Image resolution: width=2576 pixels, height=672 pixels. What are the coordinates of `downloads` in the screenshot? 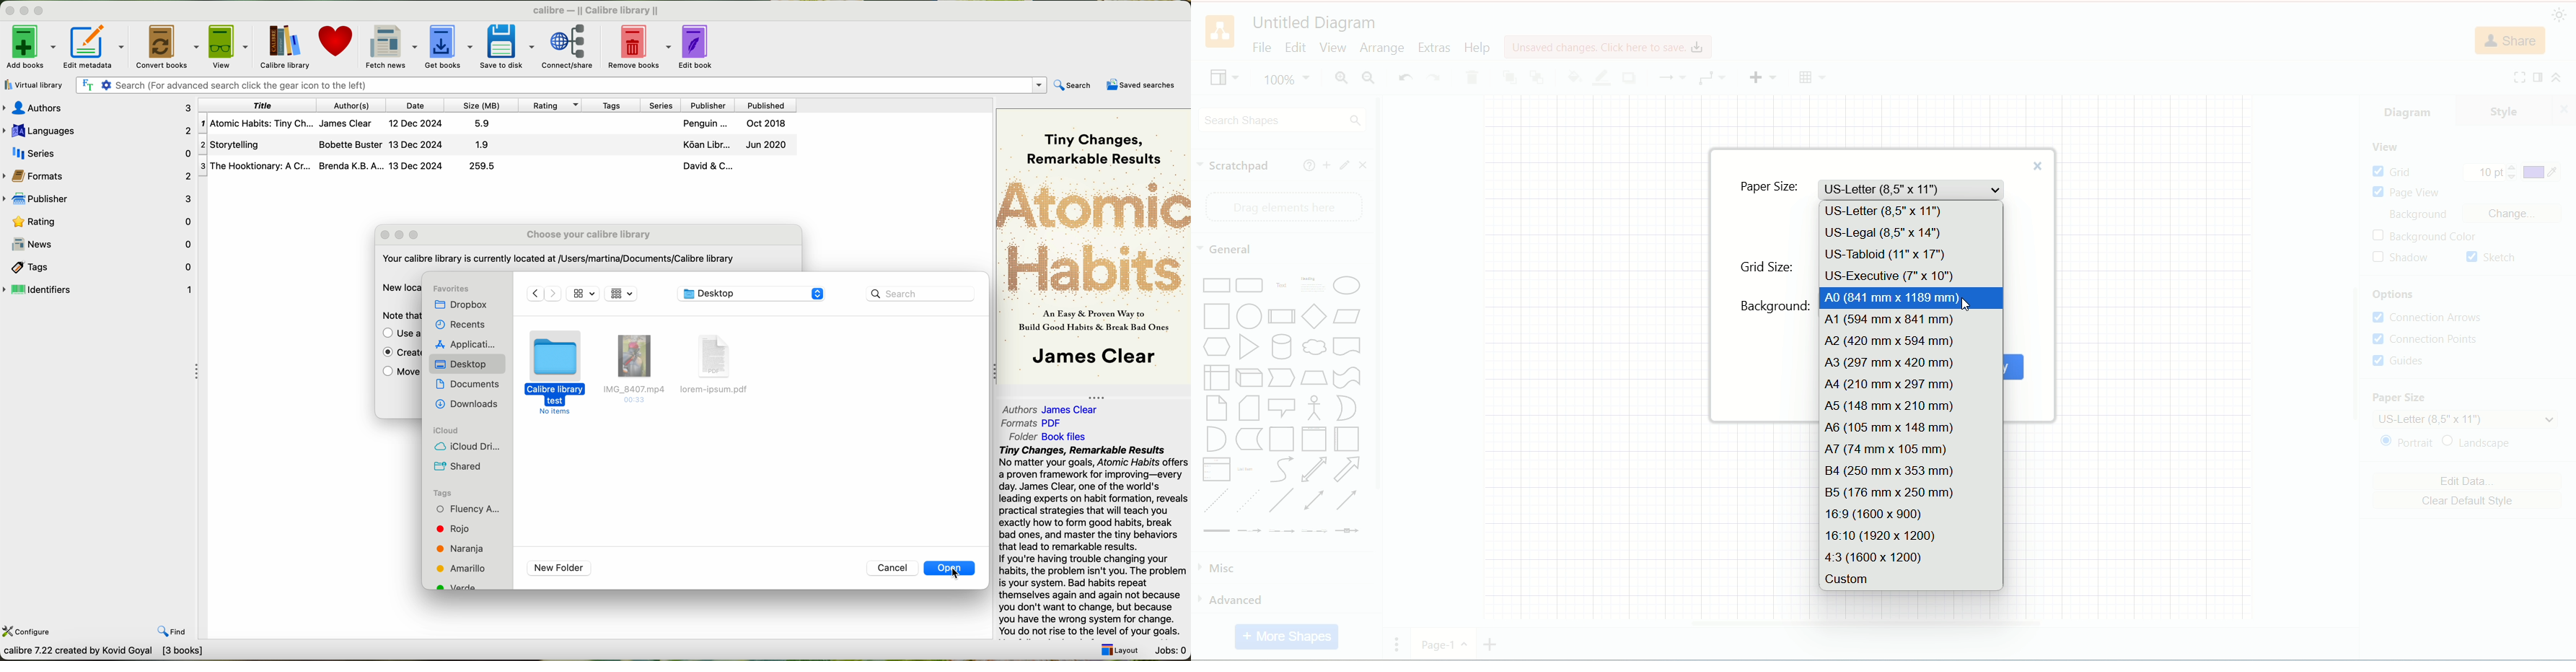 It's located at (468, 404).